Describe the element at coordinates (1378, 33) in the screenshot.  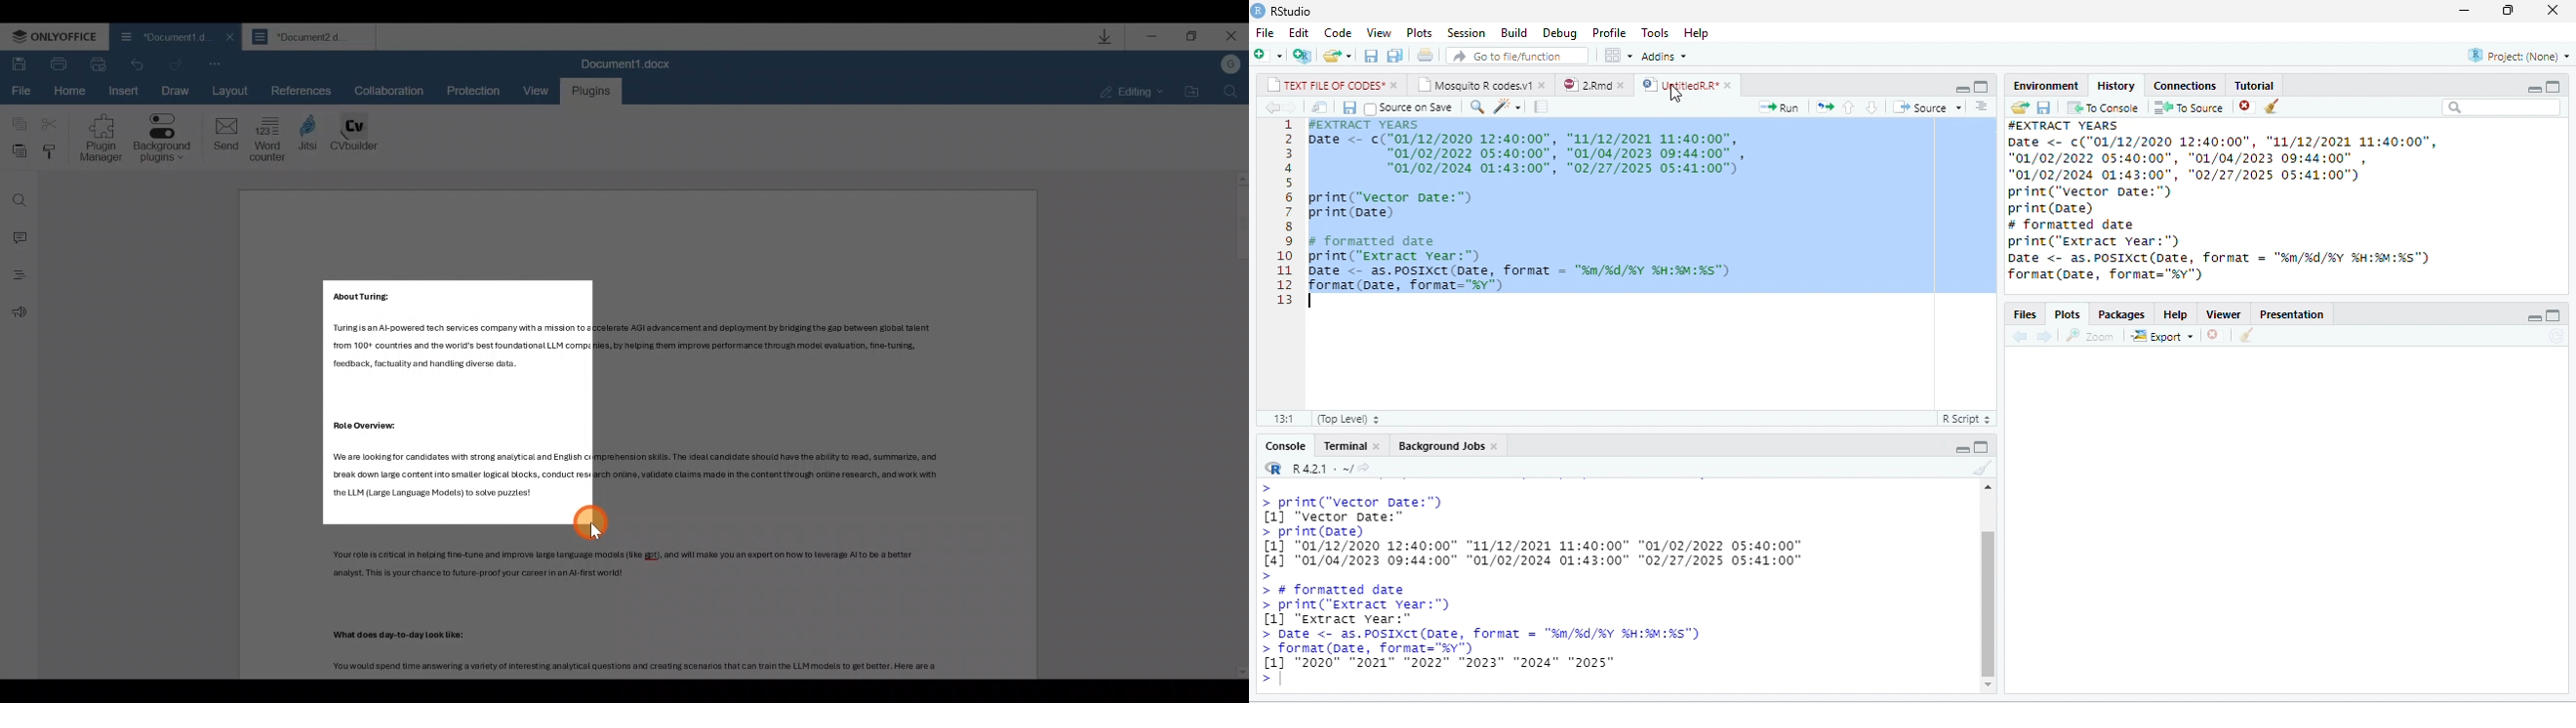
I see `View` at that location.